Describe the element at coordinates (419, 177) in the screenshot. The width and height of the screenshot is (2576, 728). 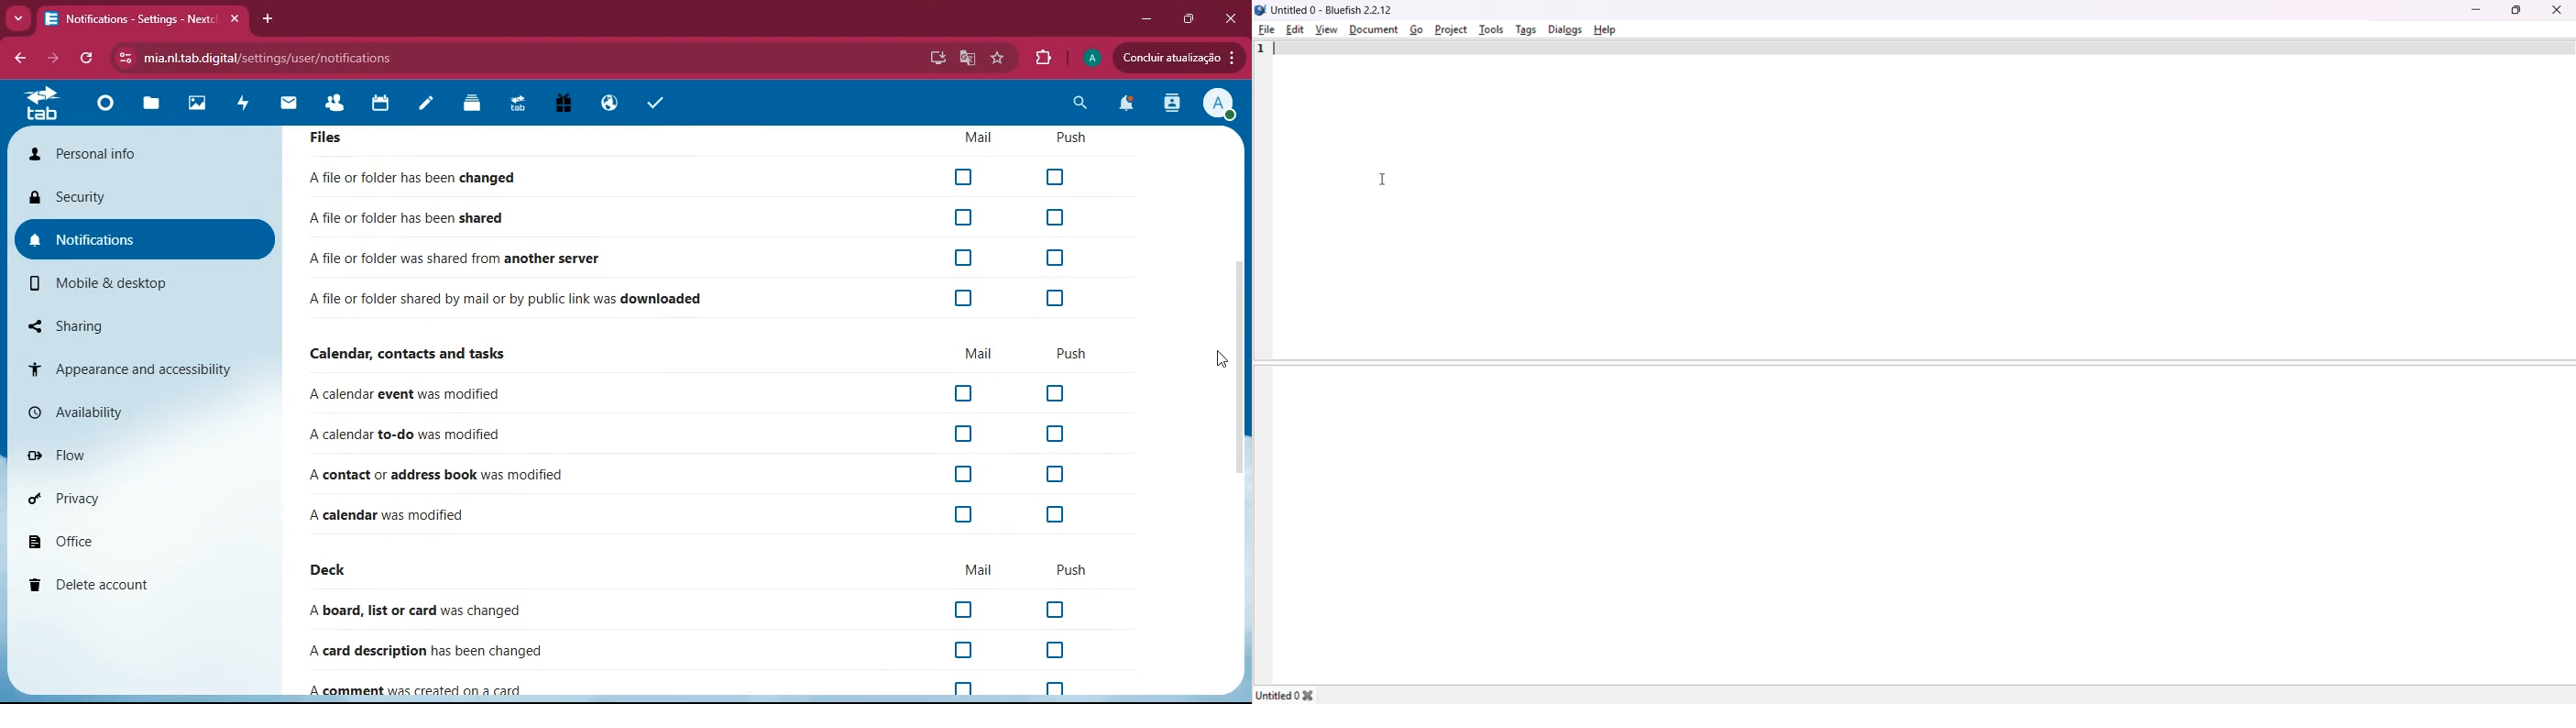
I see `file changed` at that location.